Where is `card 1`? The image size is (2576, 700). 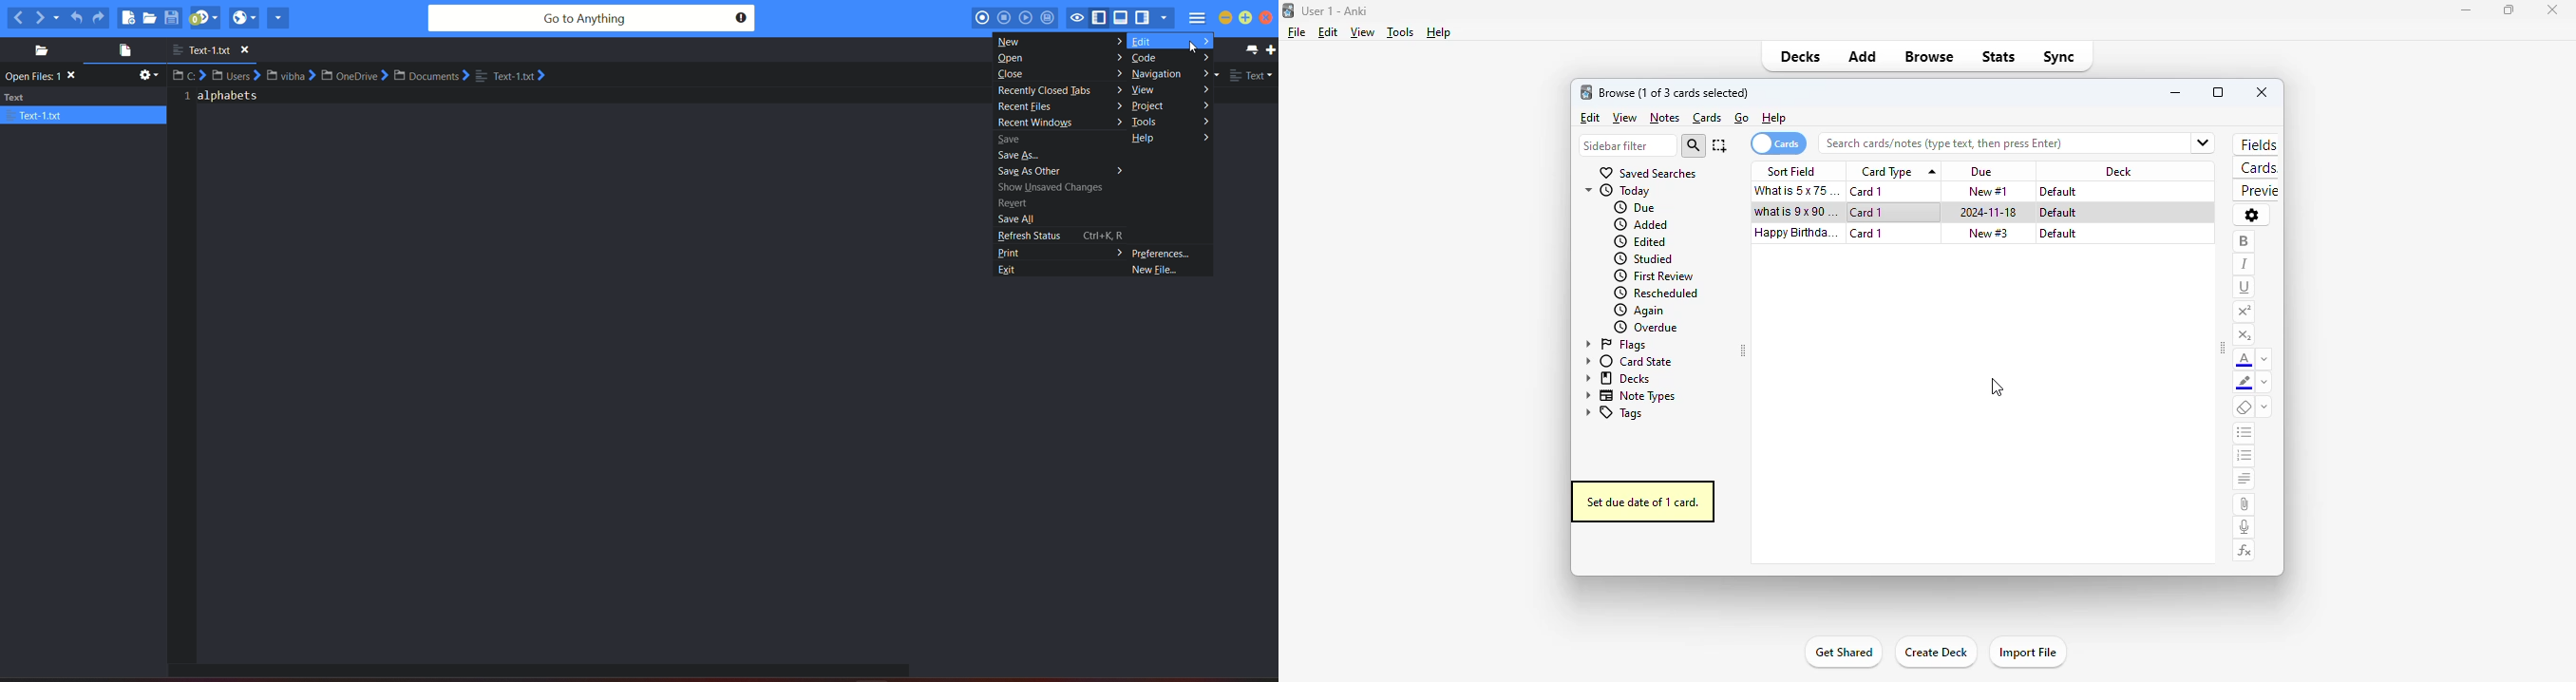
card 1 is located at coordinates (1868, 213).